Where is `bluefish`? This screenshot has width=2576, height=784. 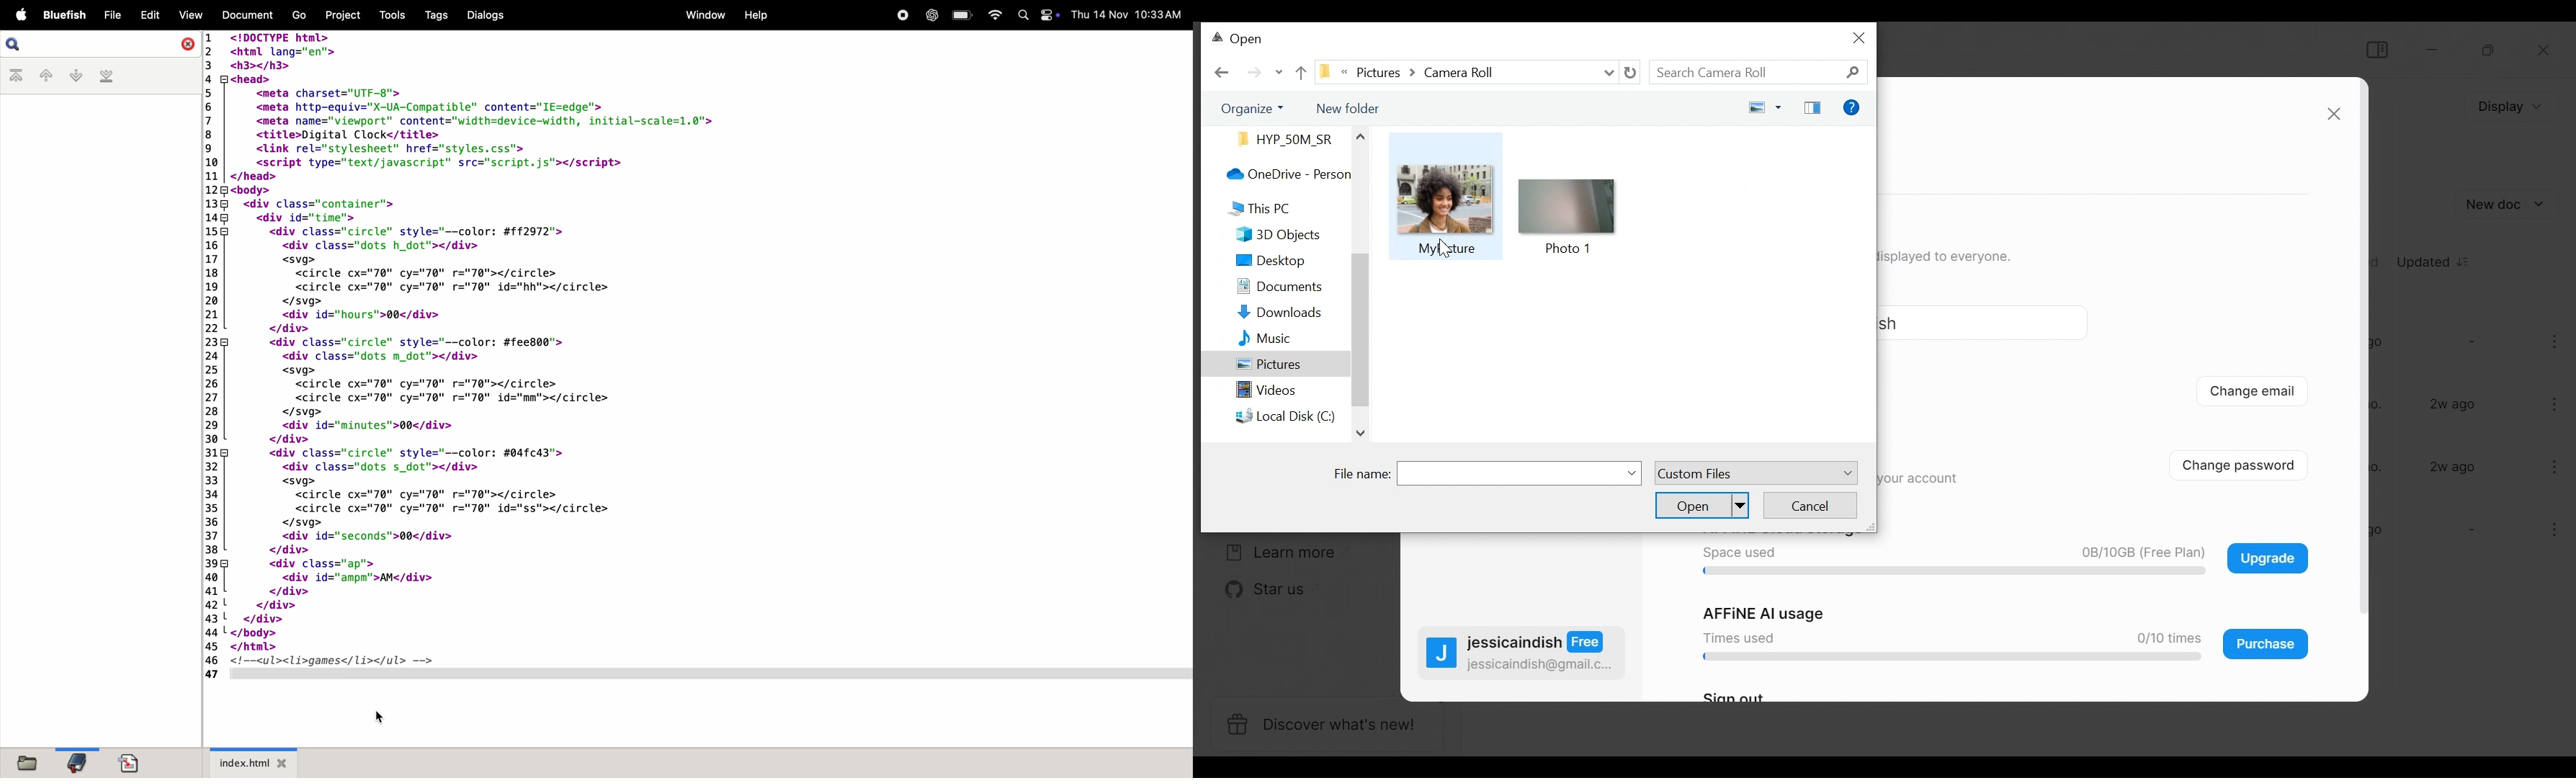 bluefish is located at coordinates (62, 14).